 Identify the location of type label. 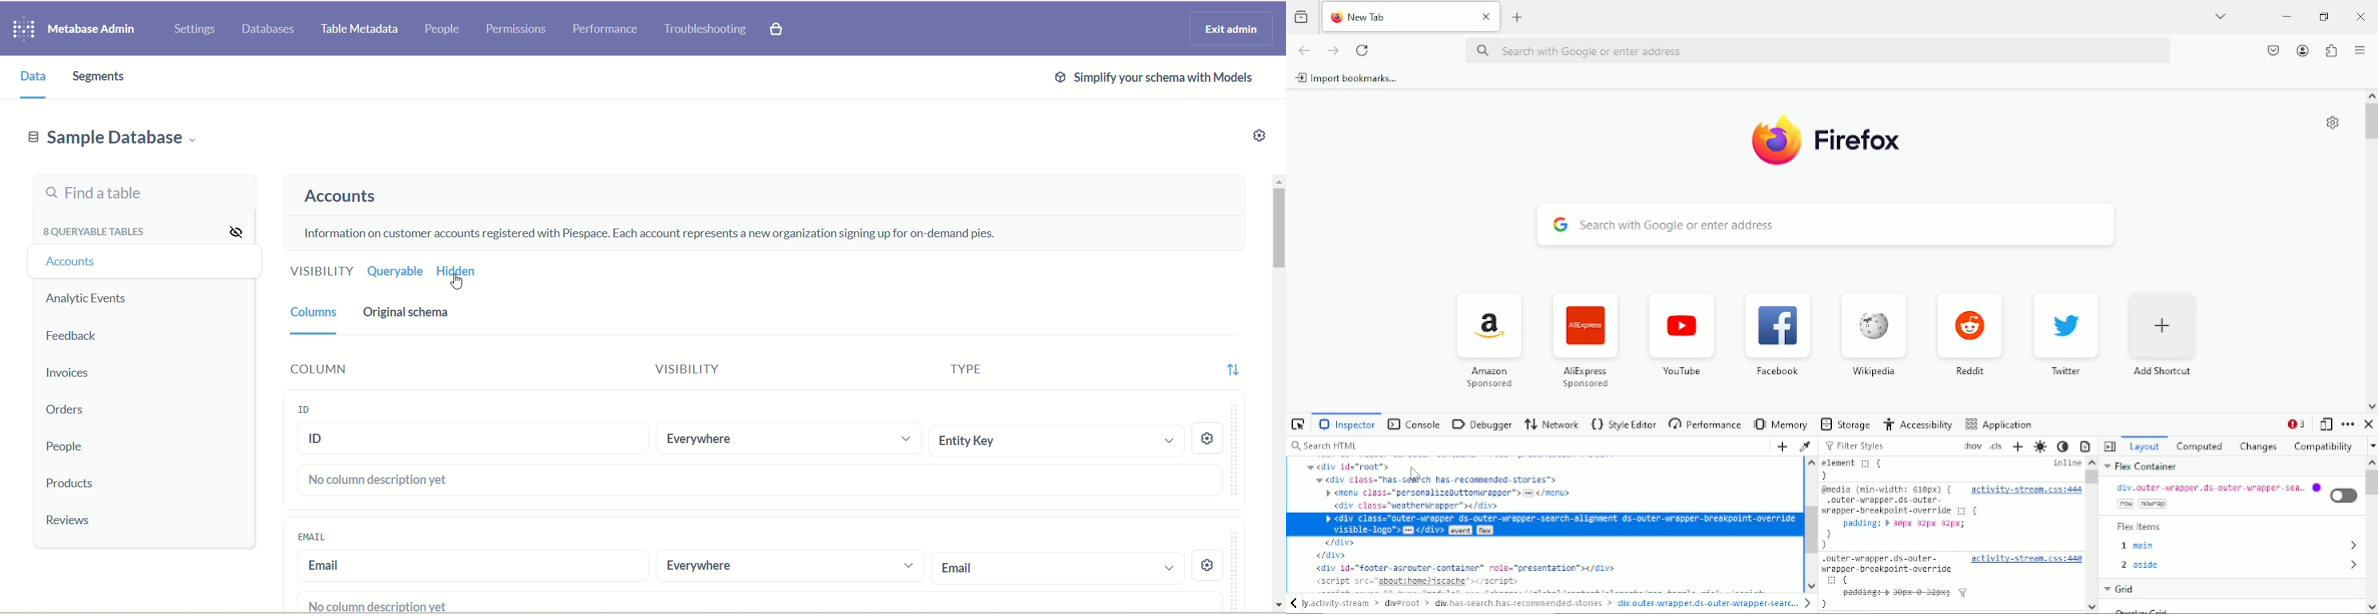
(1052, 371).